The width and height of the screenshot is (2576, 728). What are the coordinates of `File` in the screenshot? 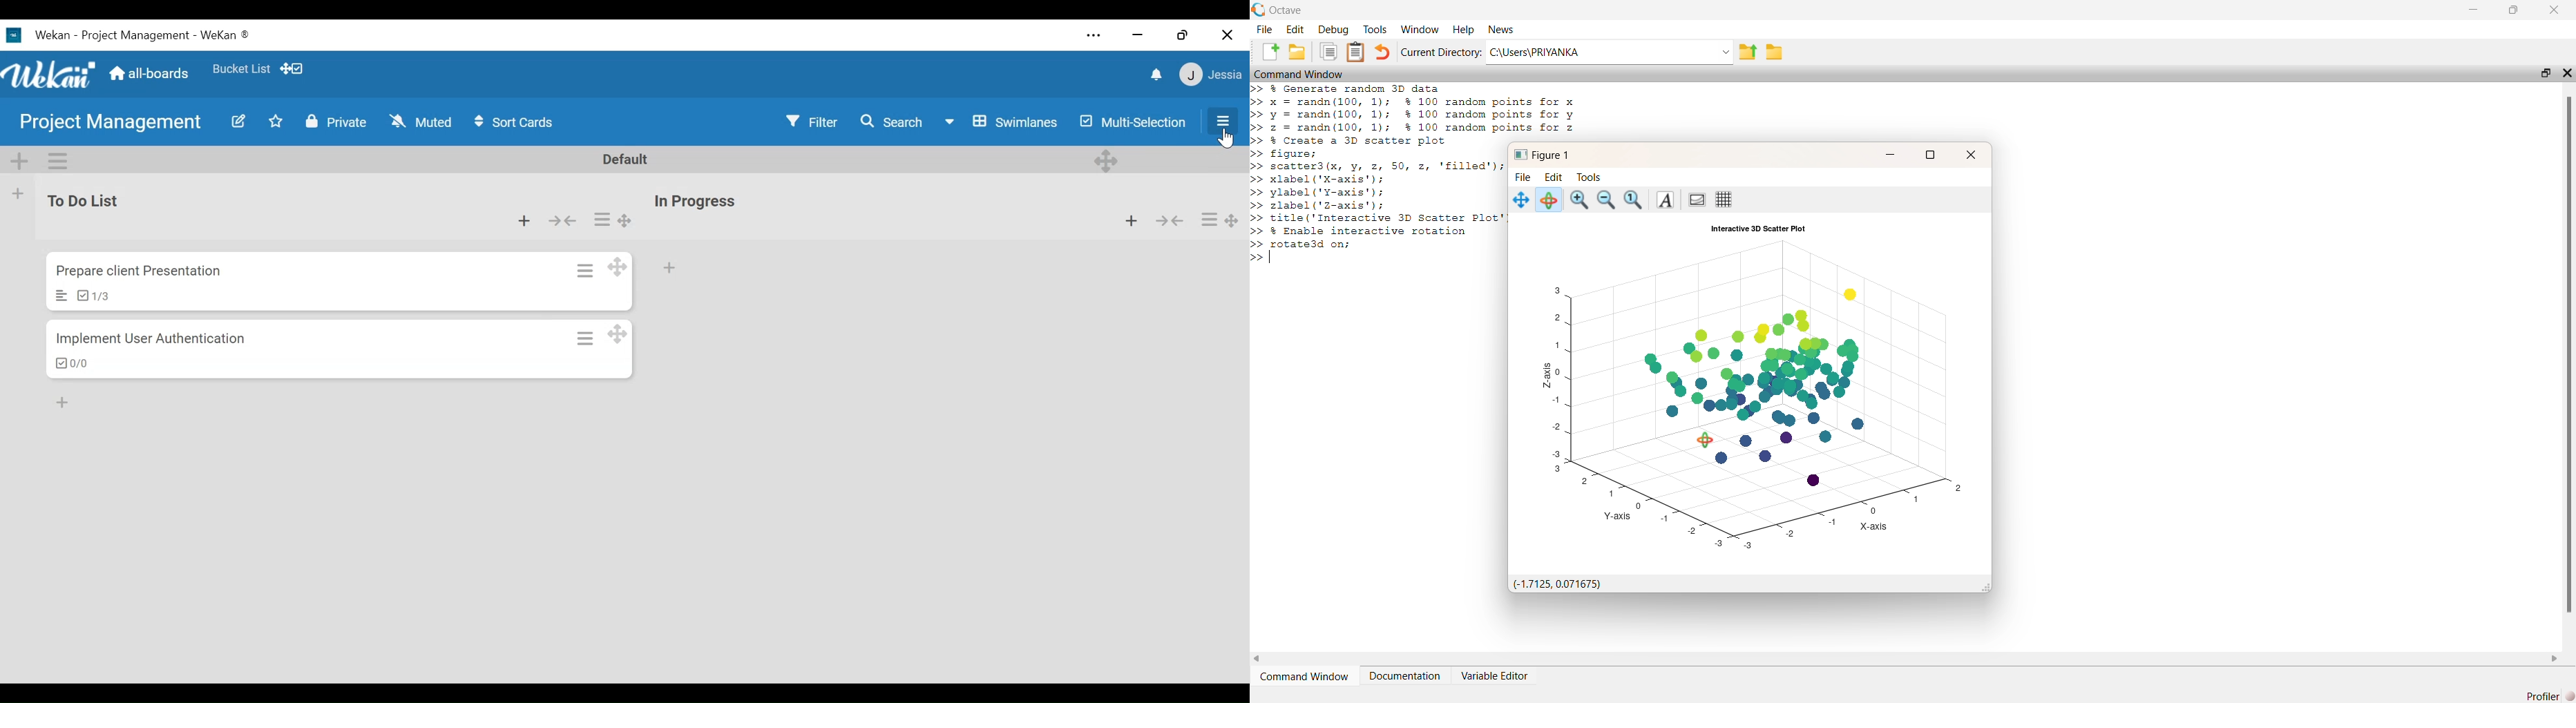 It's located at (1523, 177).